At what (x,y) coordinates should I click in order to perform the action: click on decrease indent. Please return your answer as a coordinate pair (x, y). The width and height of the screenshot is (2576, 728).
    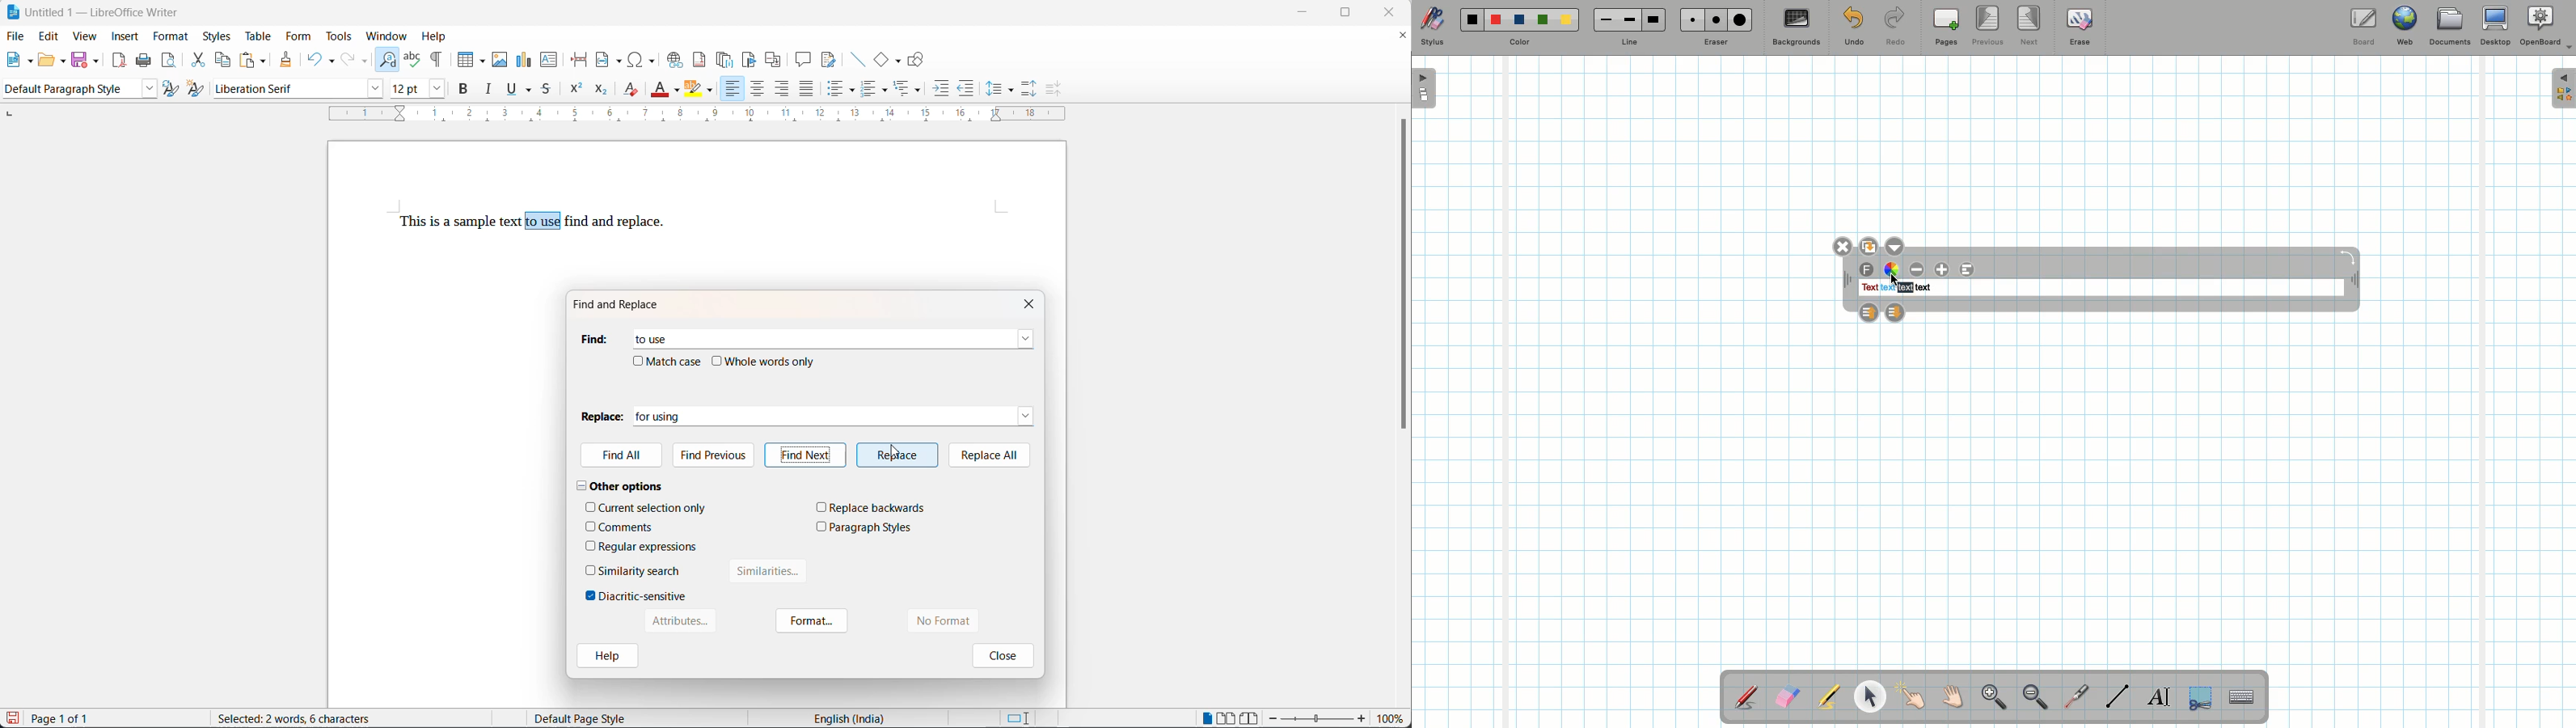
    Looking at the image, I should click on (967, 91).